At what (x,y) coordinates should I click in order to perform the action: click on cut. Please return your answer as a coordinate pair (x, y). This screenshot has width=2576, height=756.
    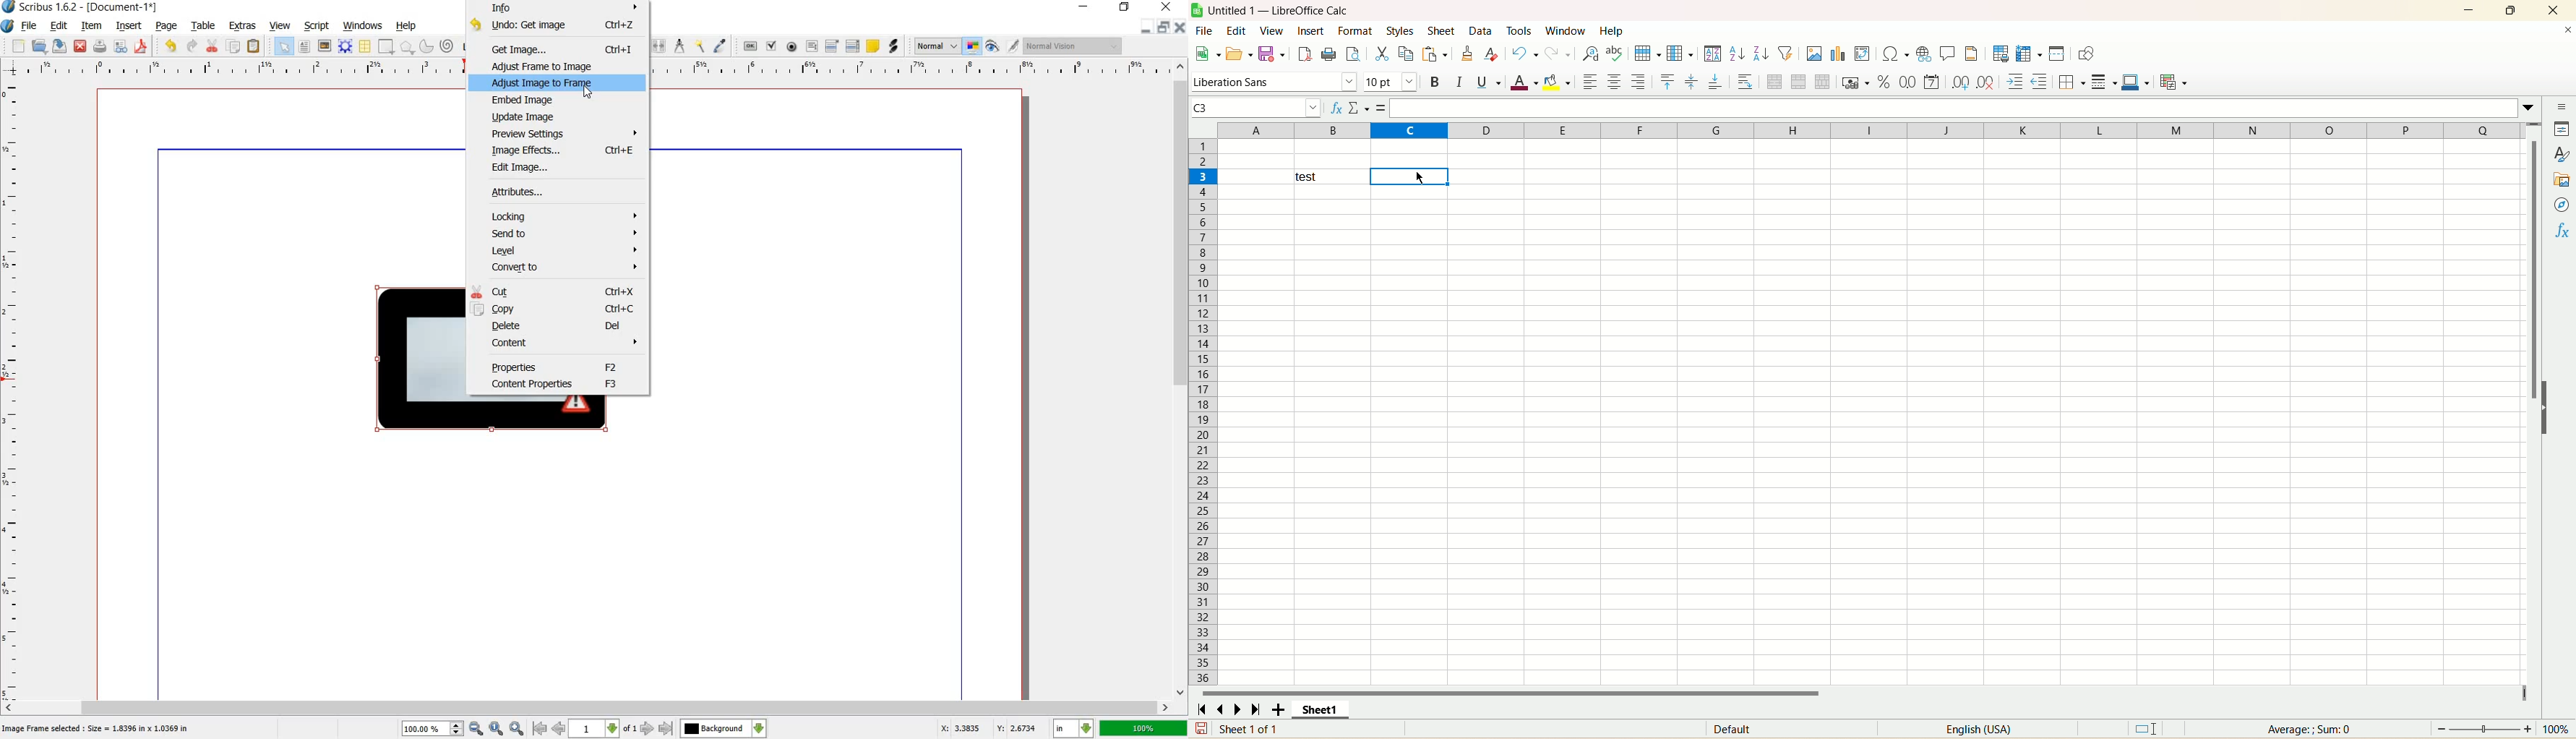
    Looking at the image, I should click on (557, 292).